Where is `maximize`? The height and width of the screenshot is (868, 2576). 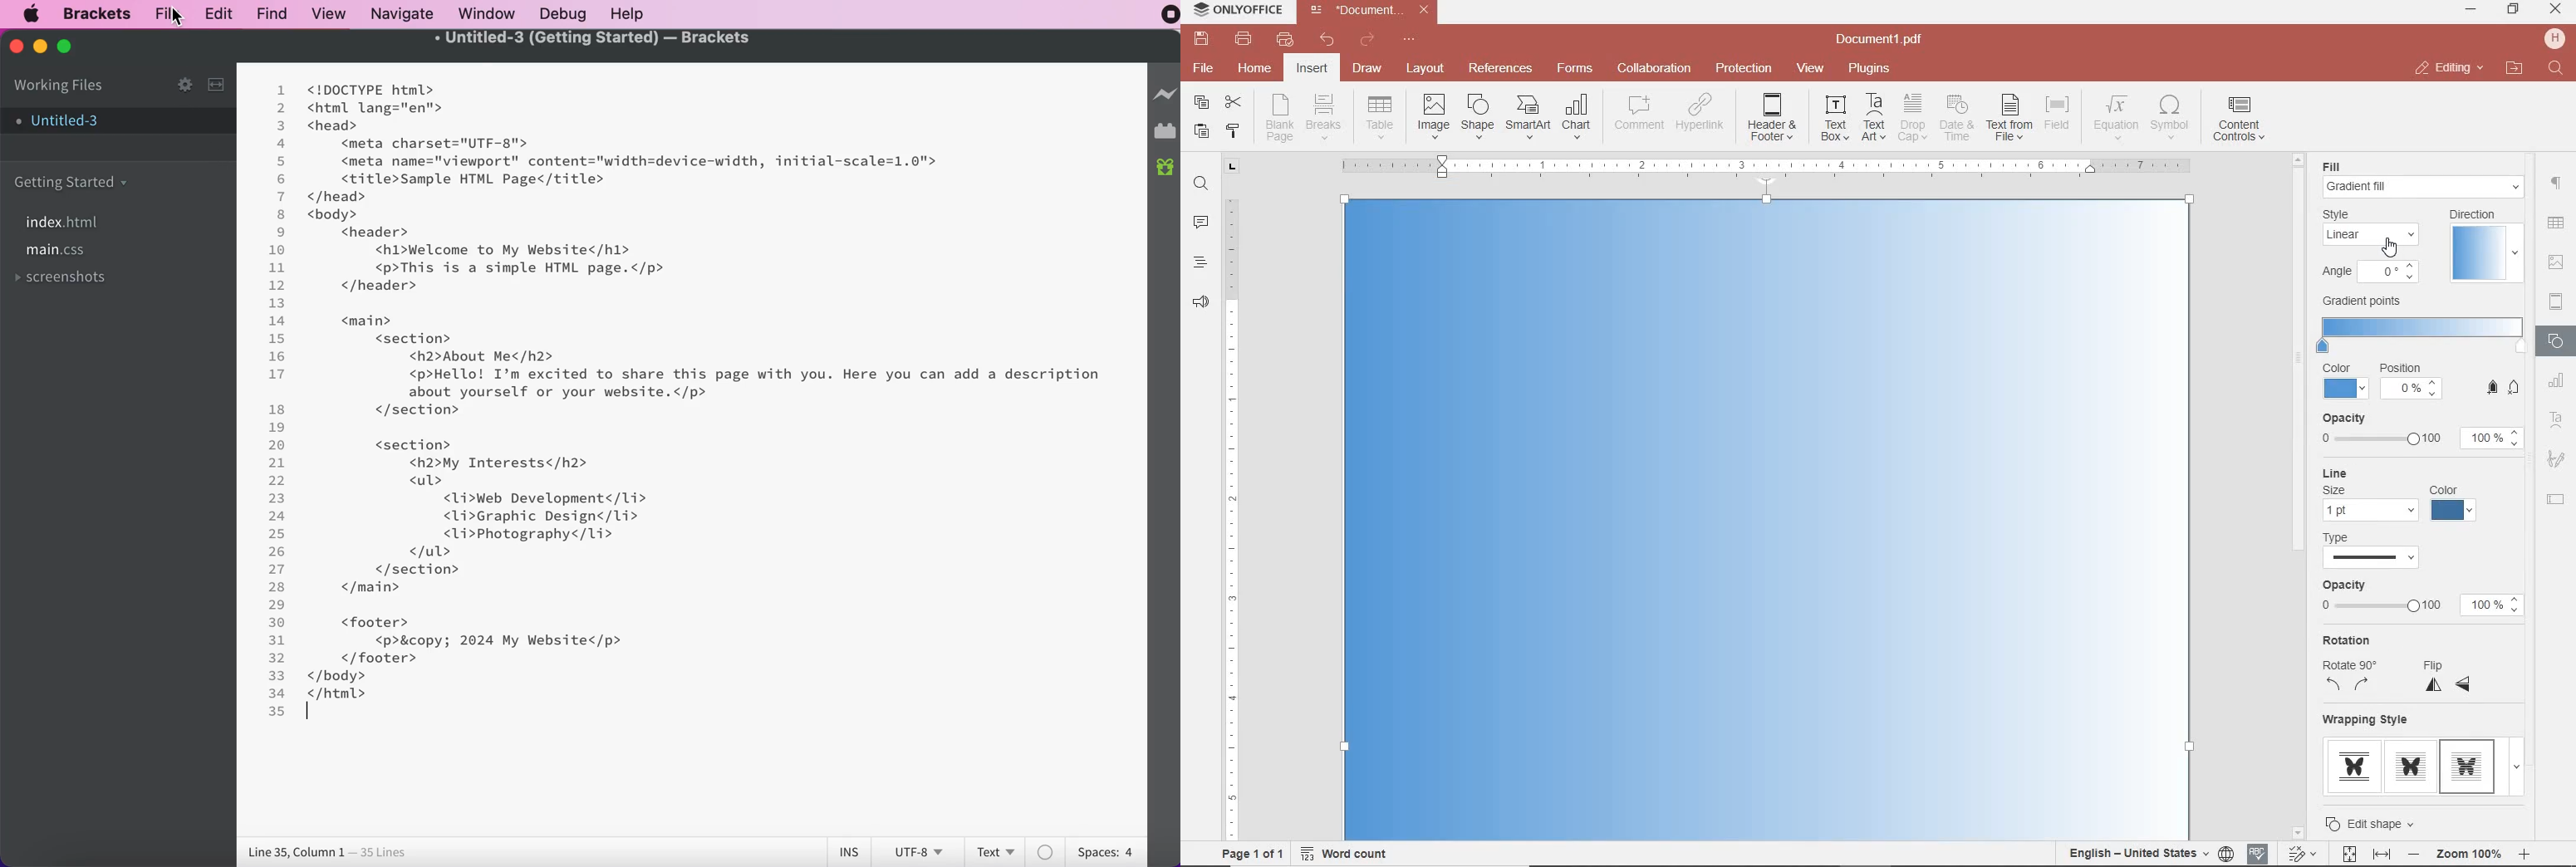
maximize is located at coordinates (66, 51).